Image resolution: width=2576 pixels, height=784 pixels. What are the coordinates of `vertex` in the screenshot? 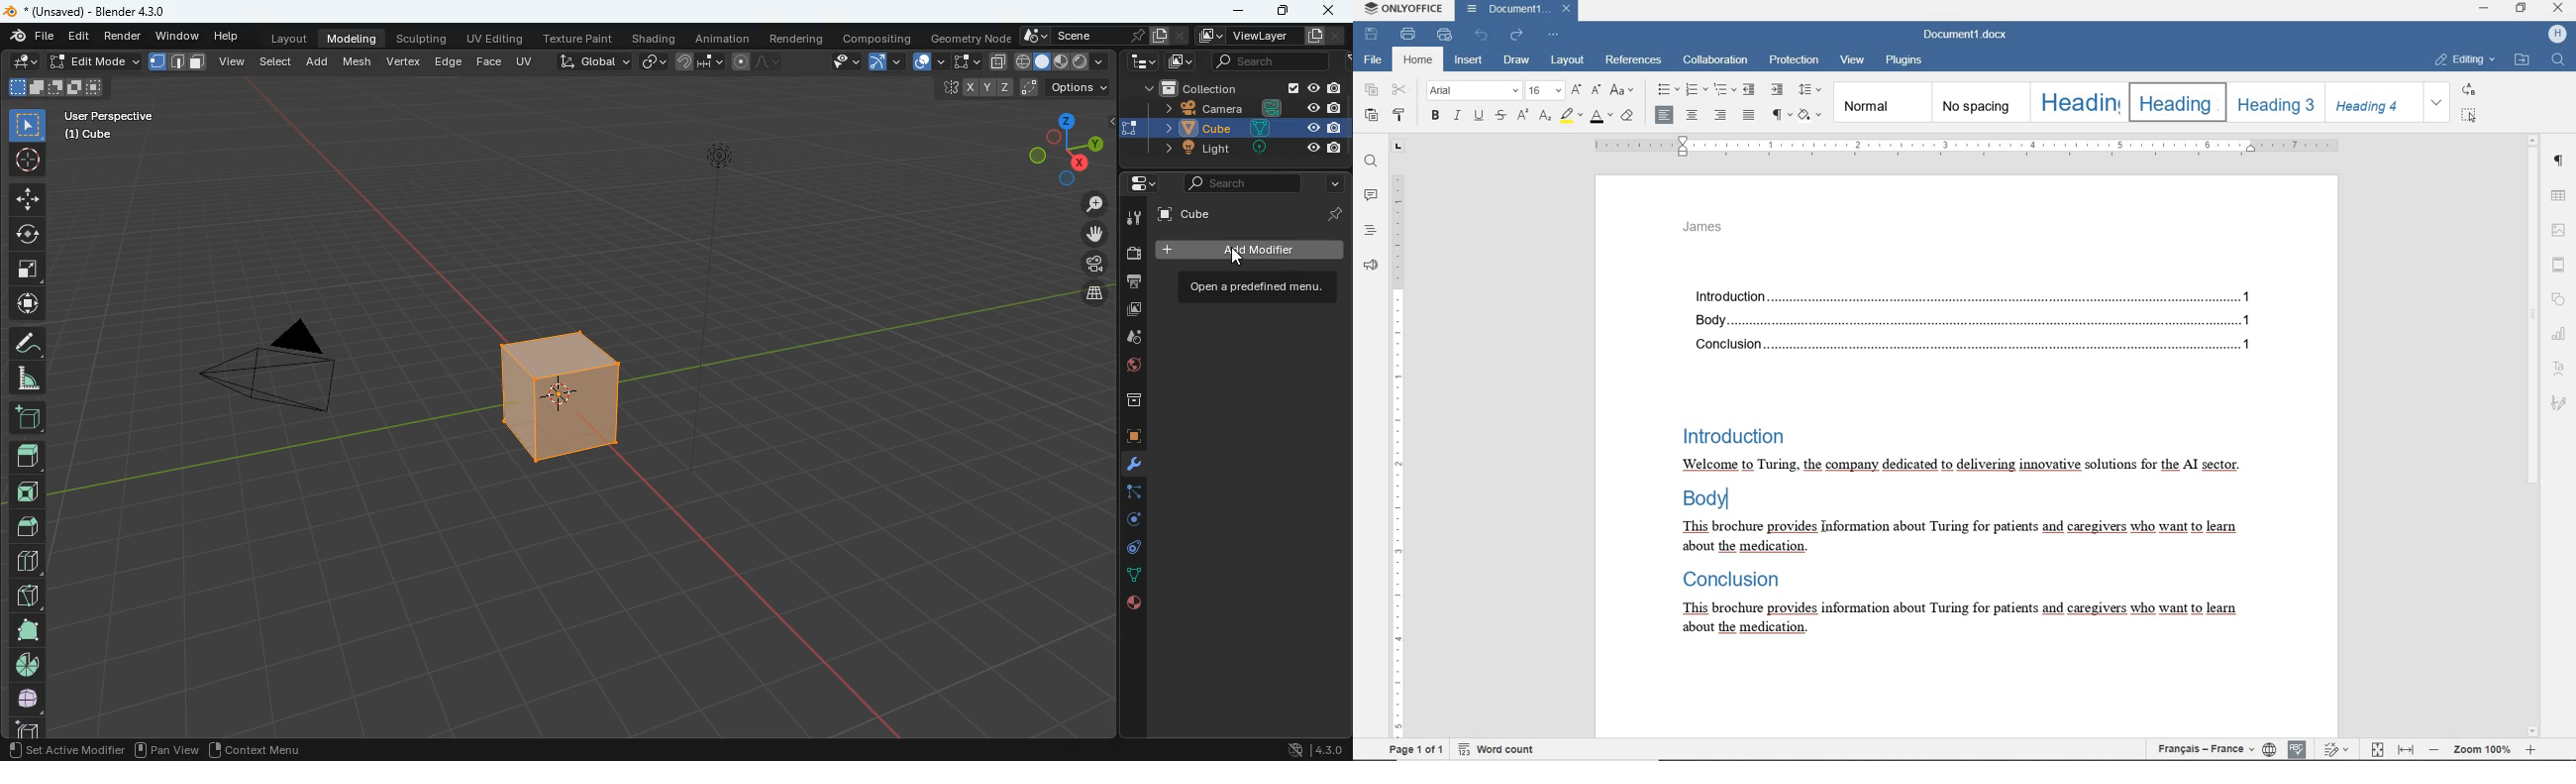 It's located at (405, 61).